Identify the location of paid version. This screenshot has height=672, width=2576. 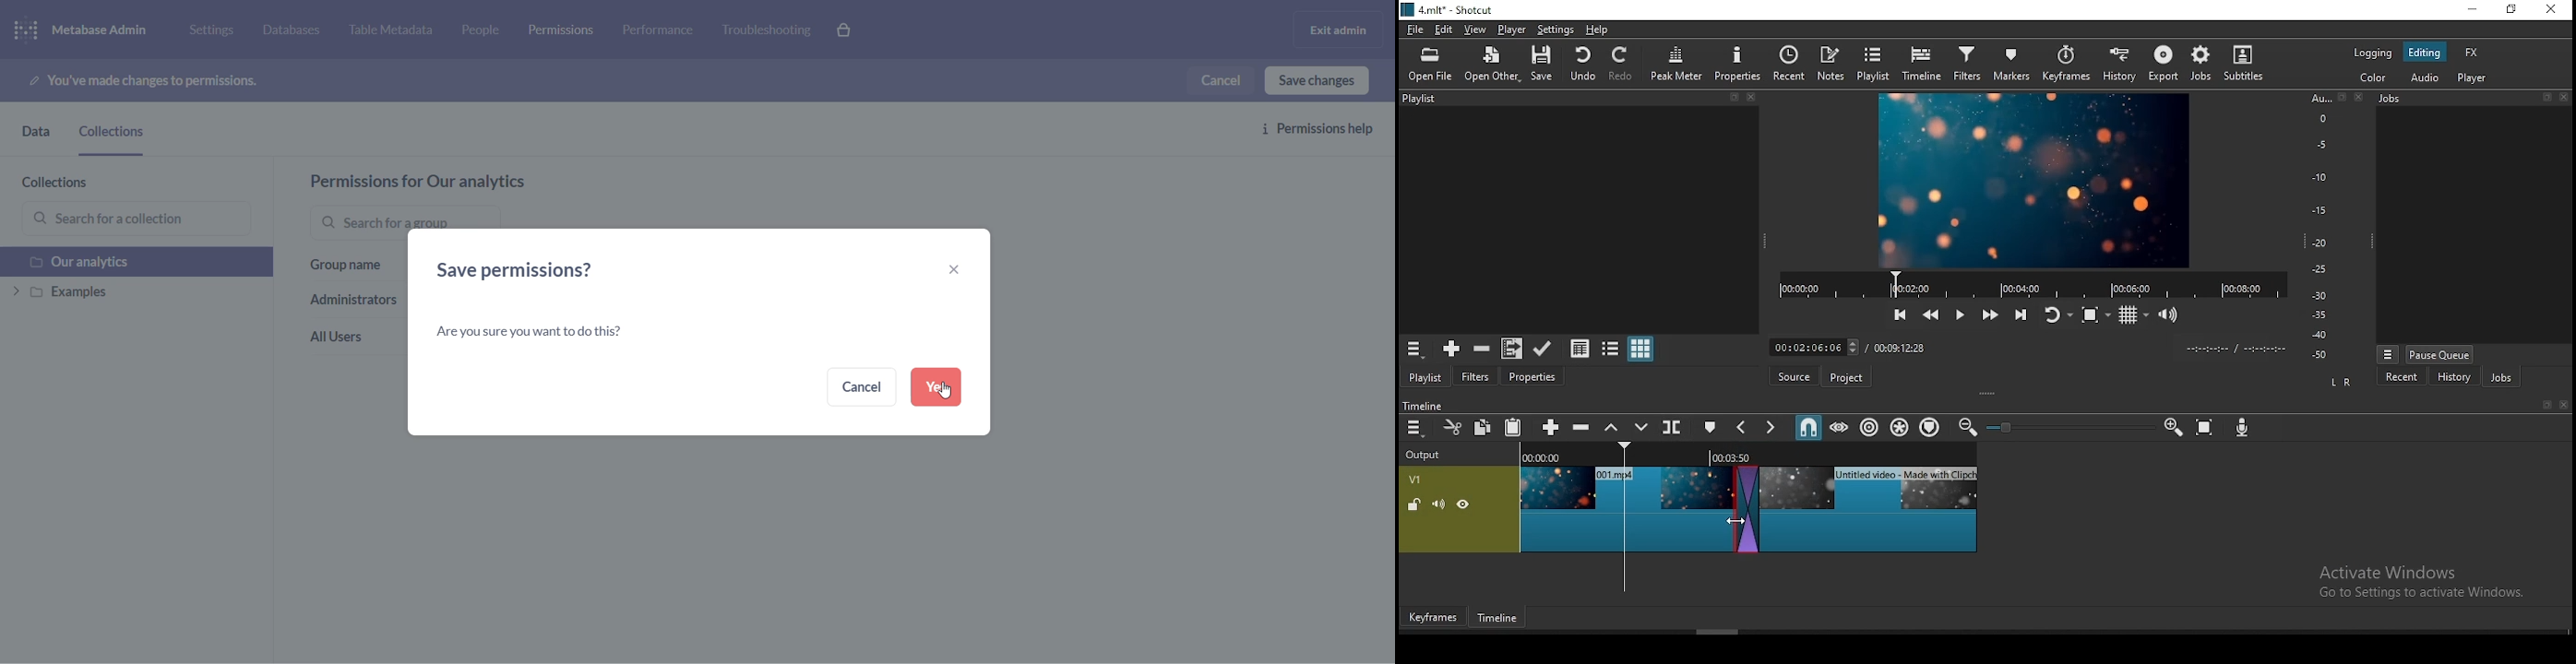
(851, 29).